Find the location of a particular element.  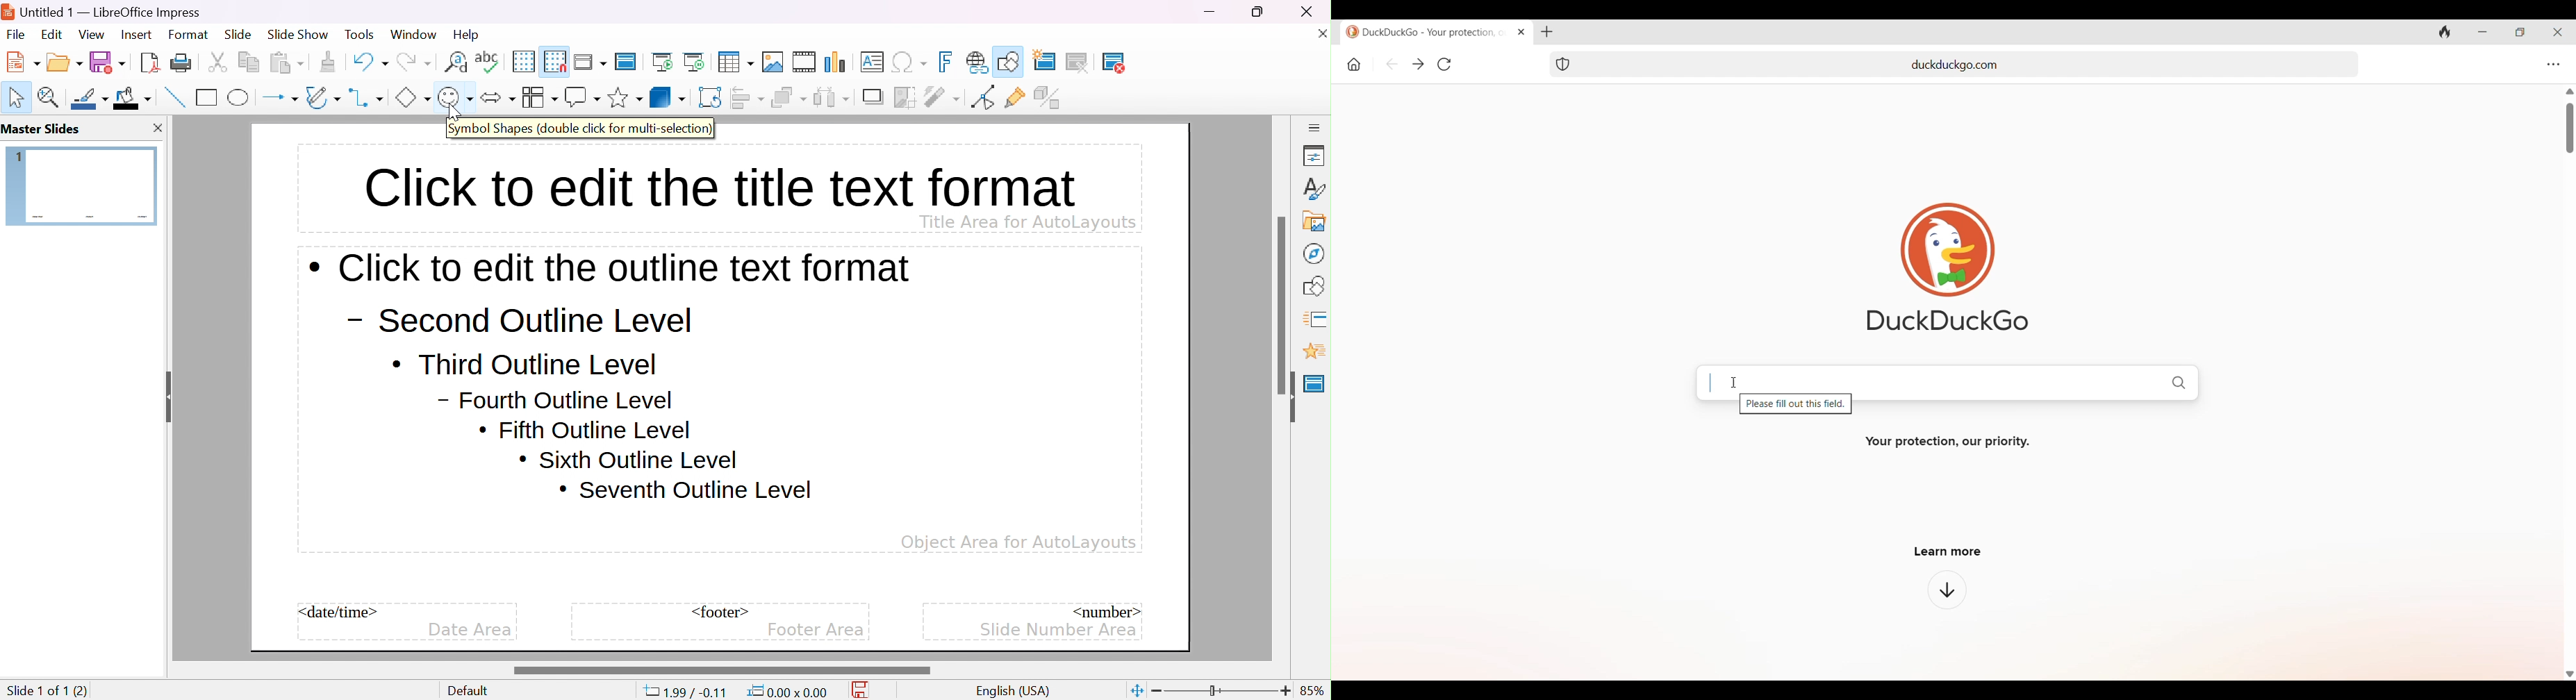

table is located at coordinates (736, 60).